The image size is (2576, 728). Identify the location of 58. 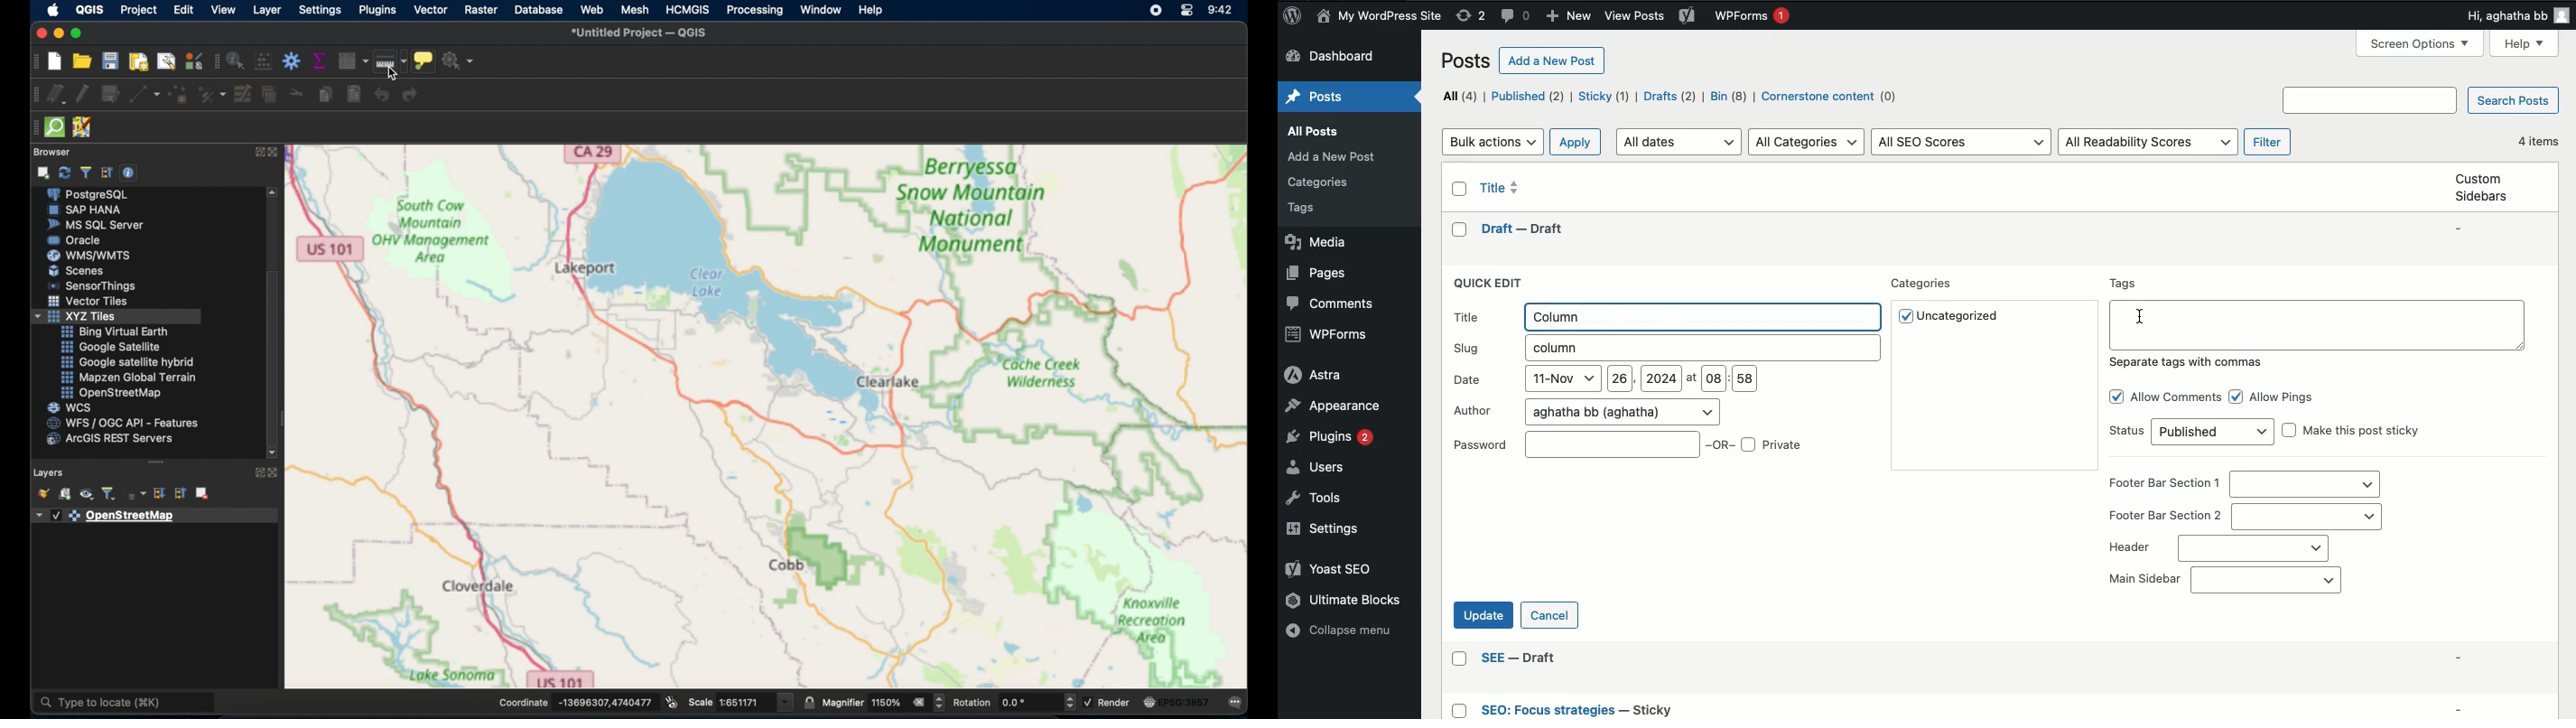
(1744, 379).